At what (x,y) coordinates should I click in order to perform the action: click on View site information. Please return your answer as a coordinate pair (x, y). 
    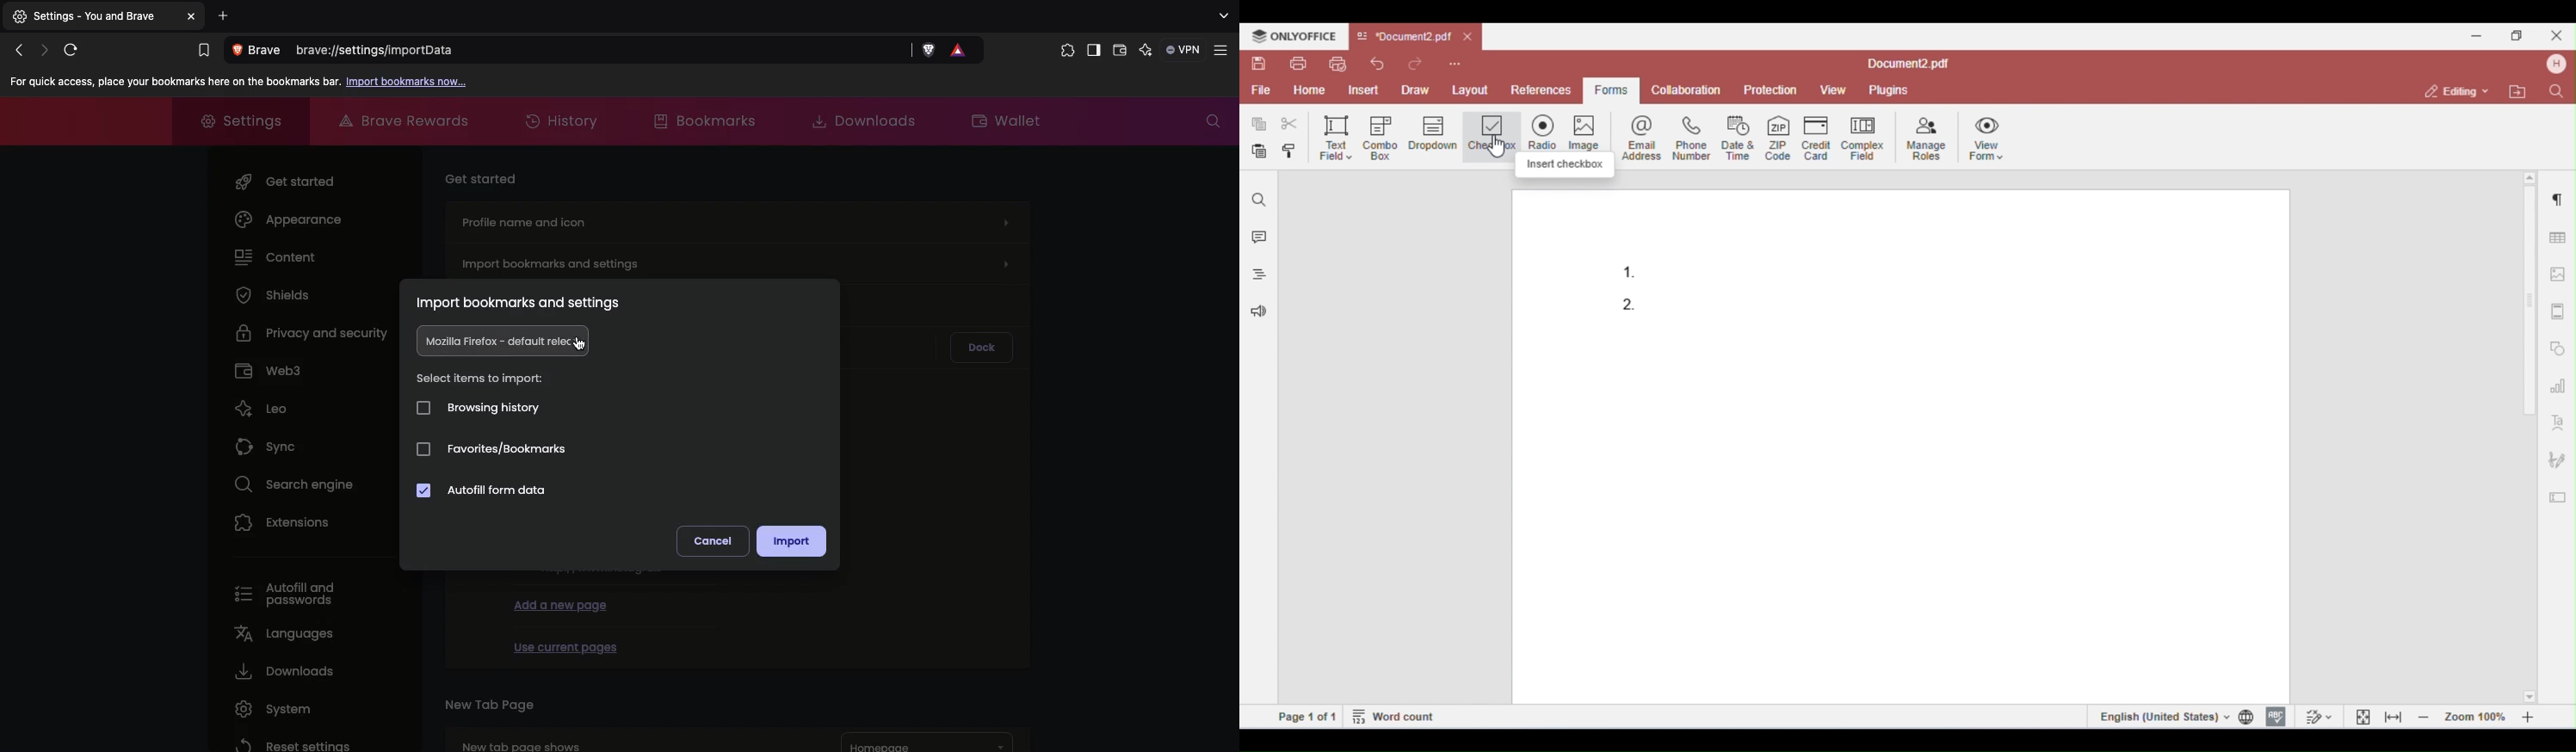
    Looking at the image, I should click on (260, 51).